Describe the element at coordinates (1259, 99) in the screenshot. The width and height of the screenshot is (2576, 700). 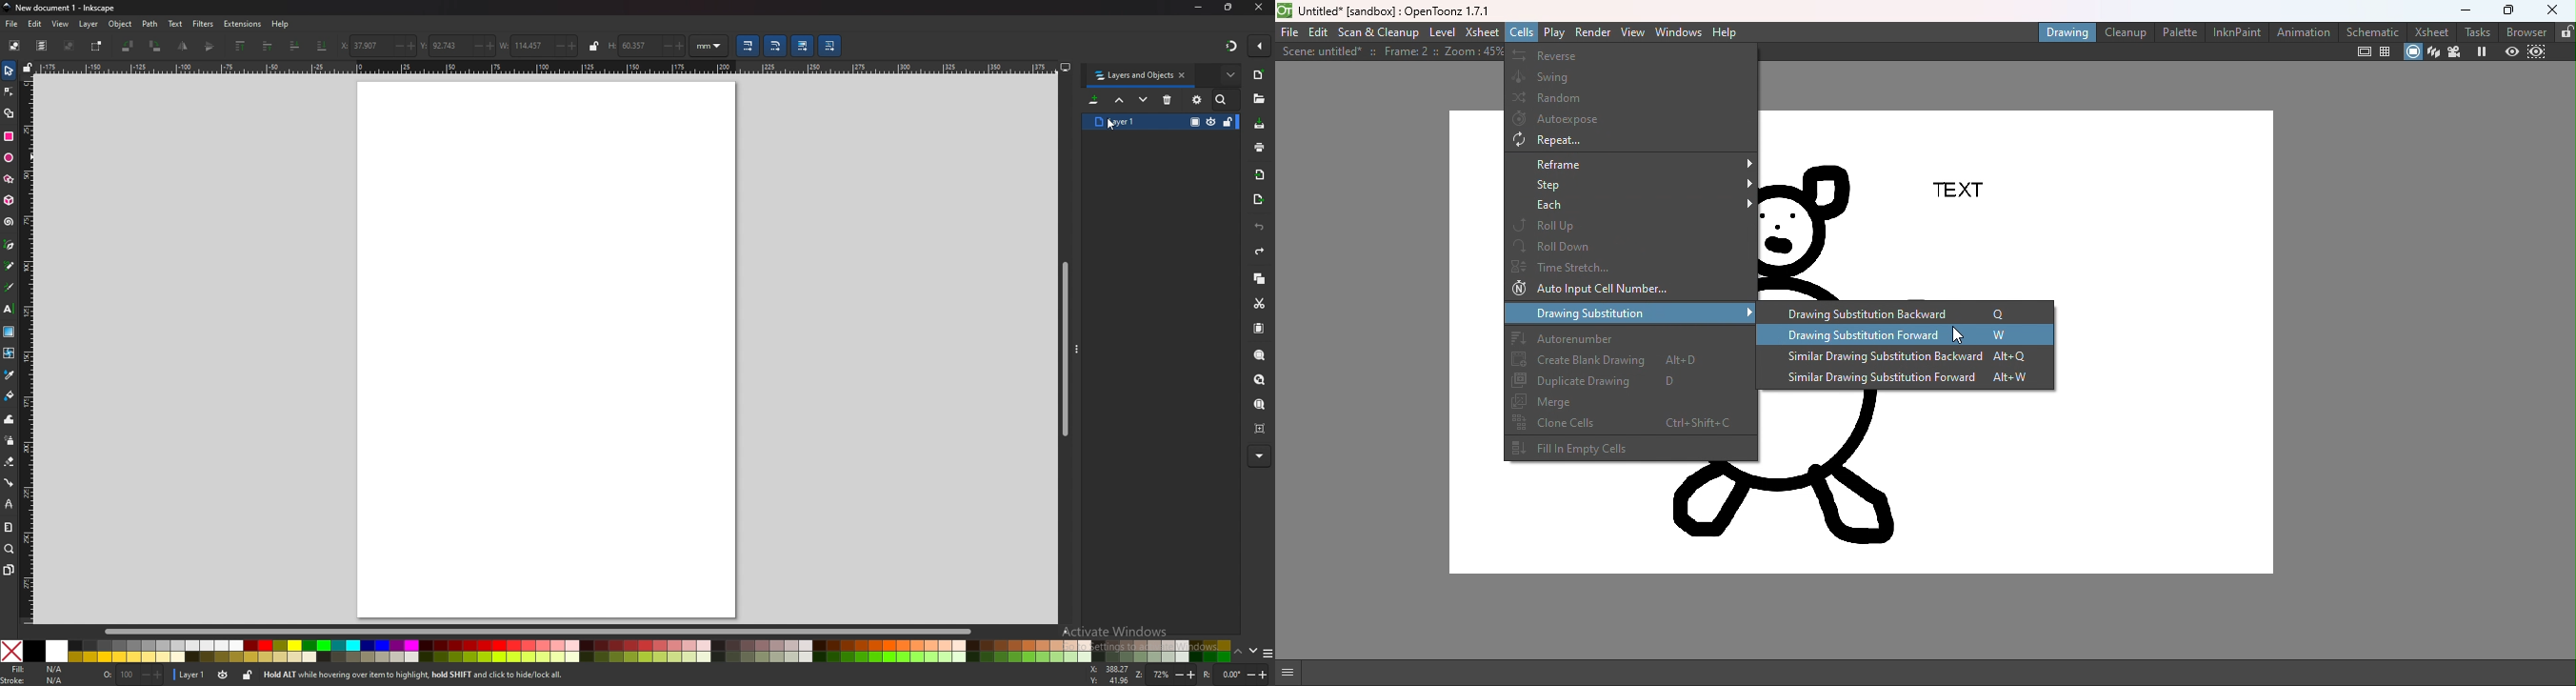
I see `open` at that location.